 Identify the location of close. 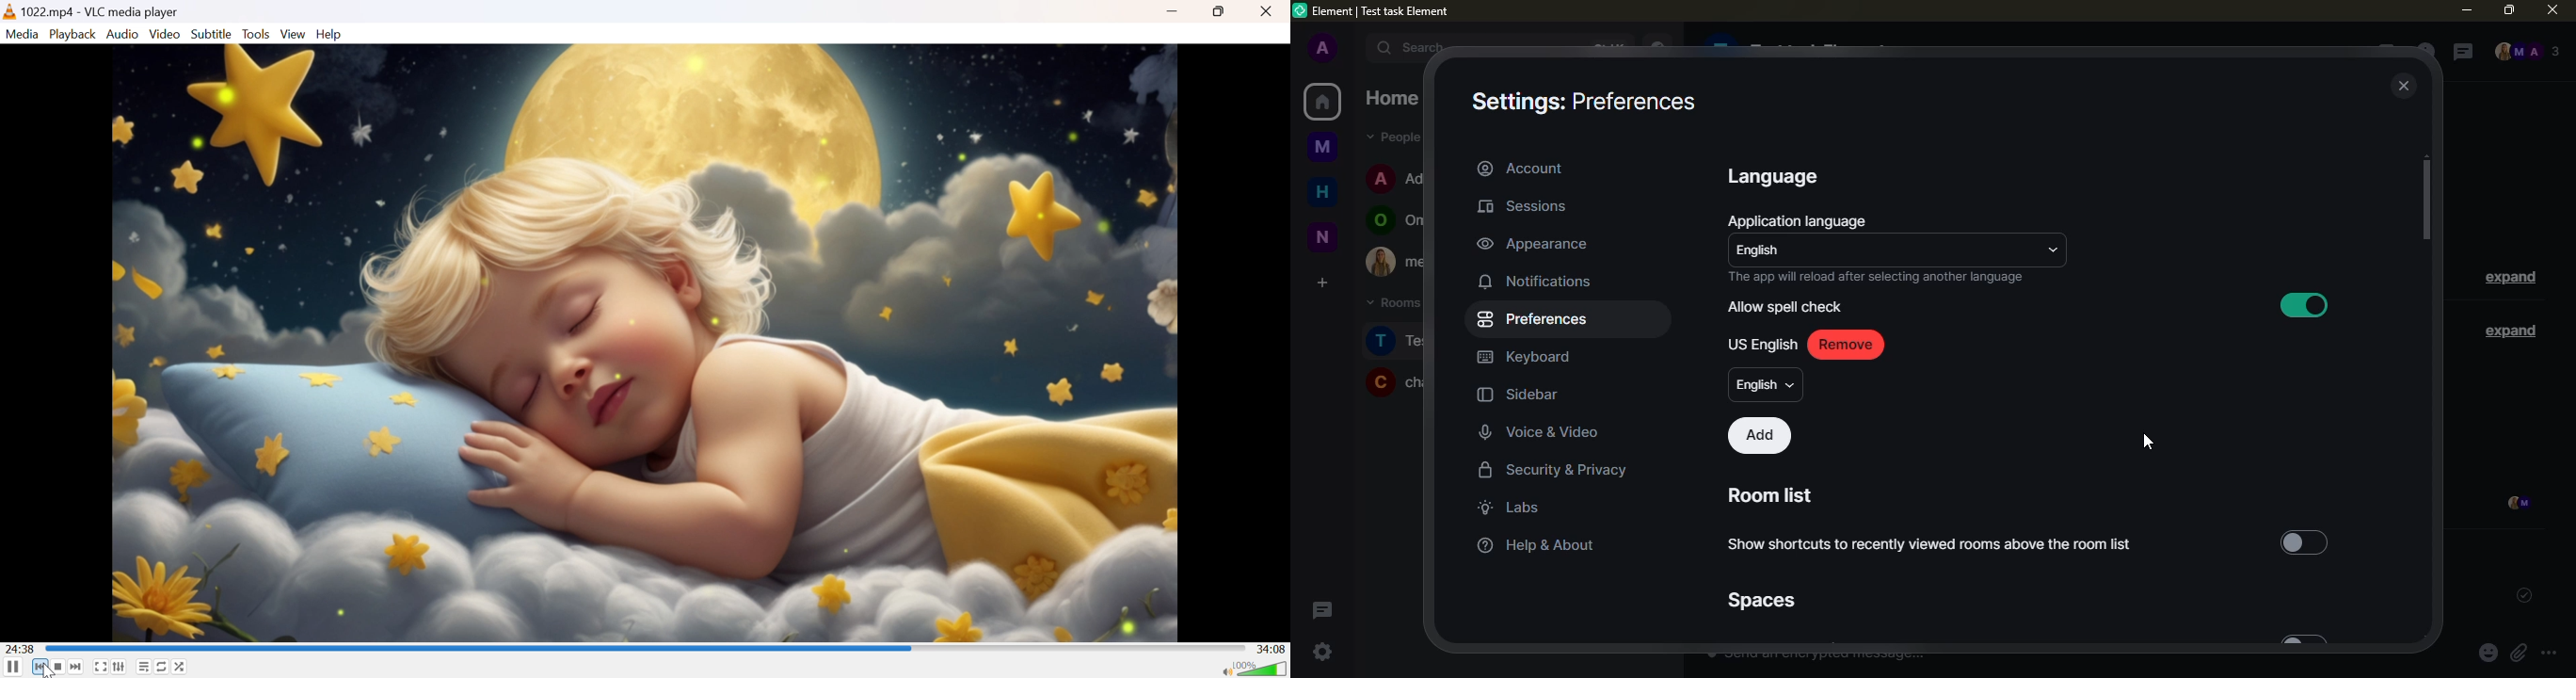
(2405, 87).